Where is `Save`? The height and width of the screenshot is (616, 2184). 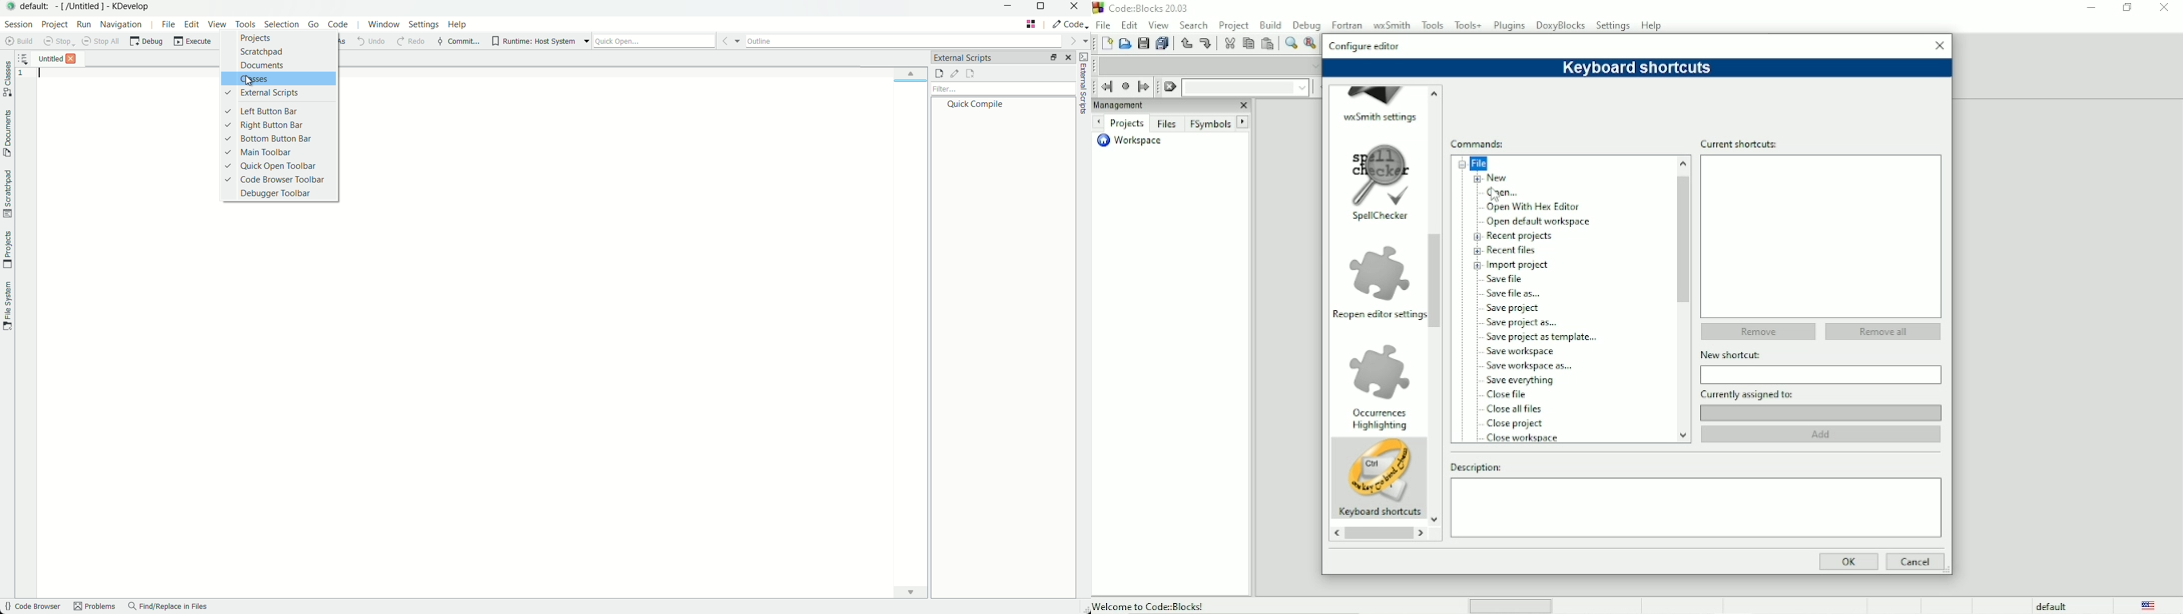 Save is located at coordinates (1142, 43).